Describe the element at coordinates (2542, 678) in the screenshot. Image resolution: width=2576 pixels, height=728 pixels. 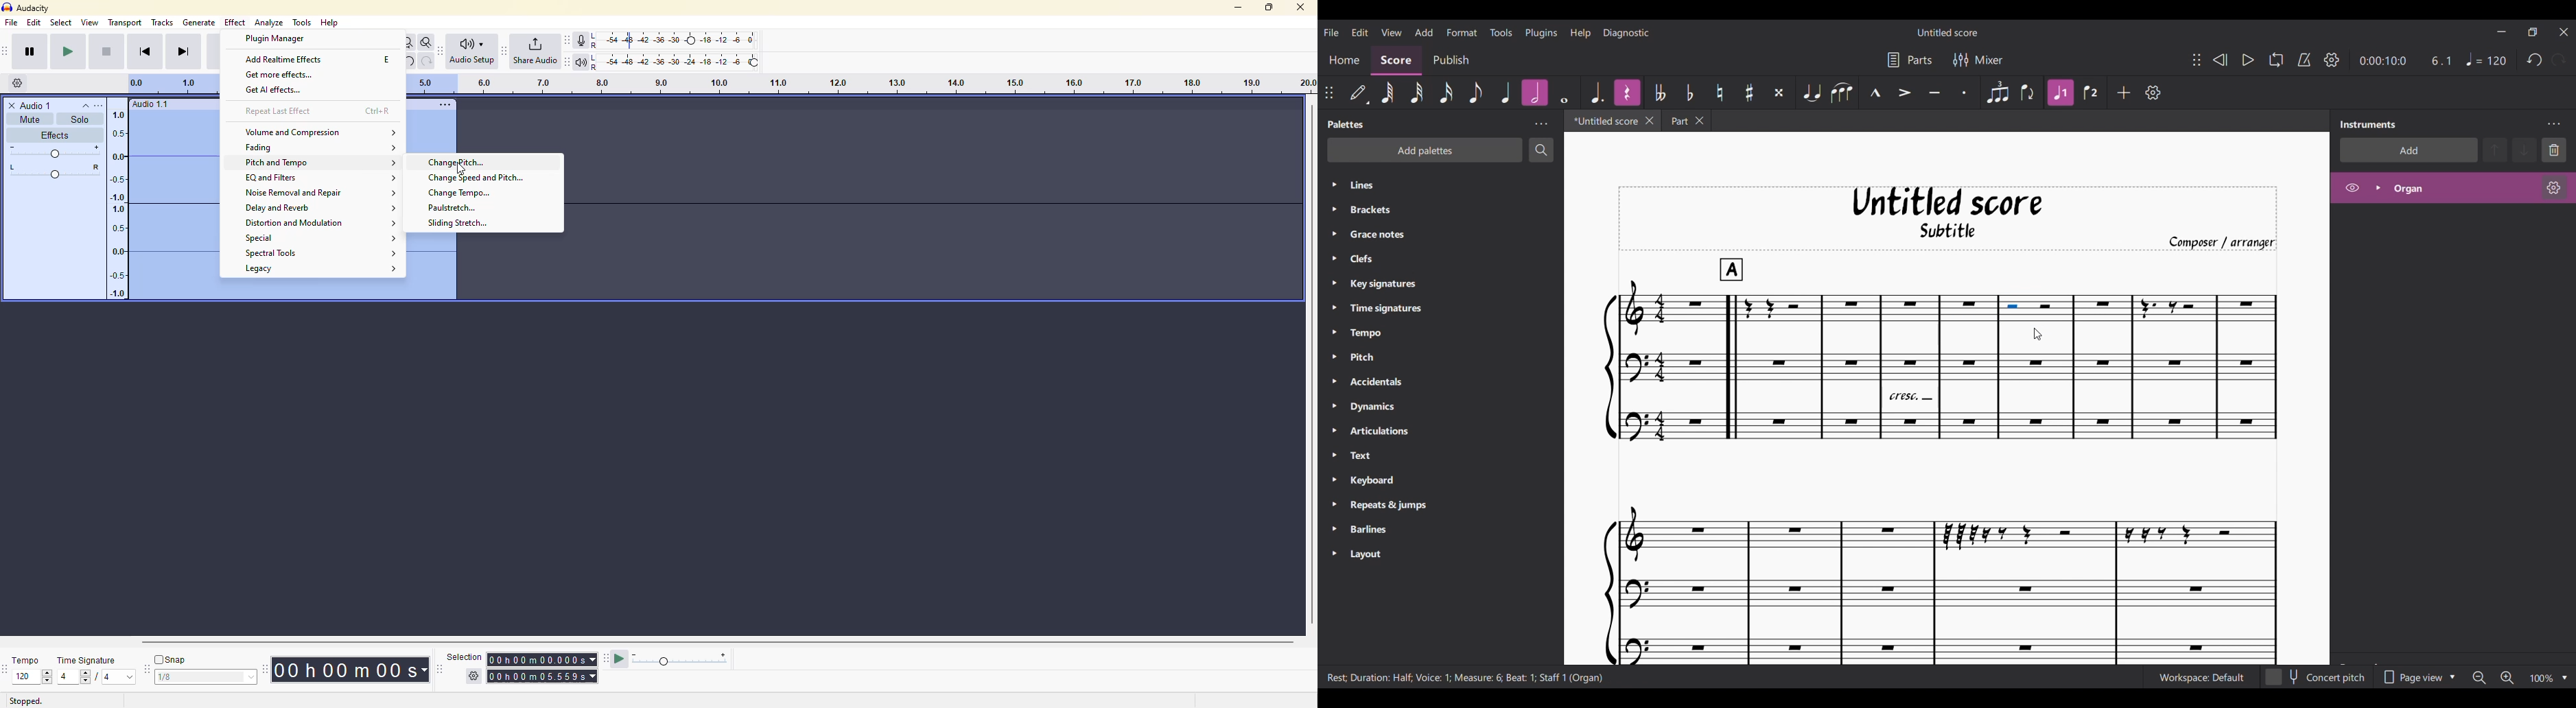
I see `Current zoom factor` at that location.